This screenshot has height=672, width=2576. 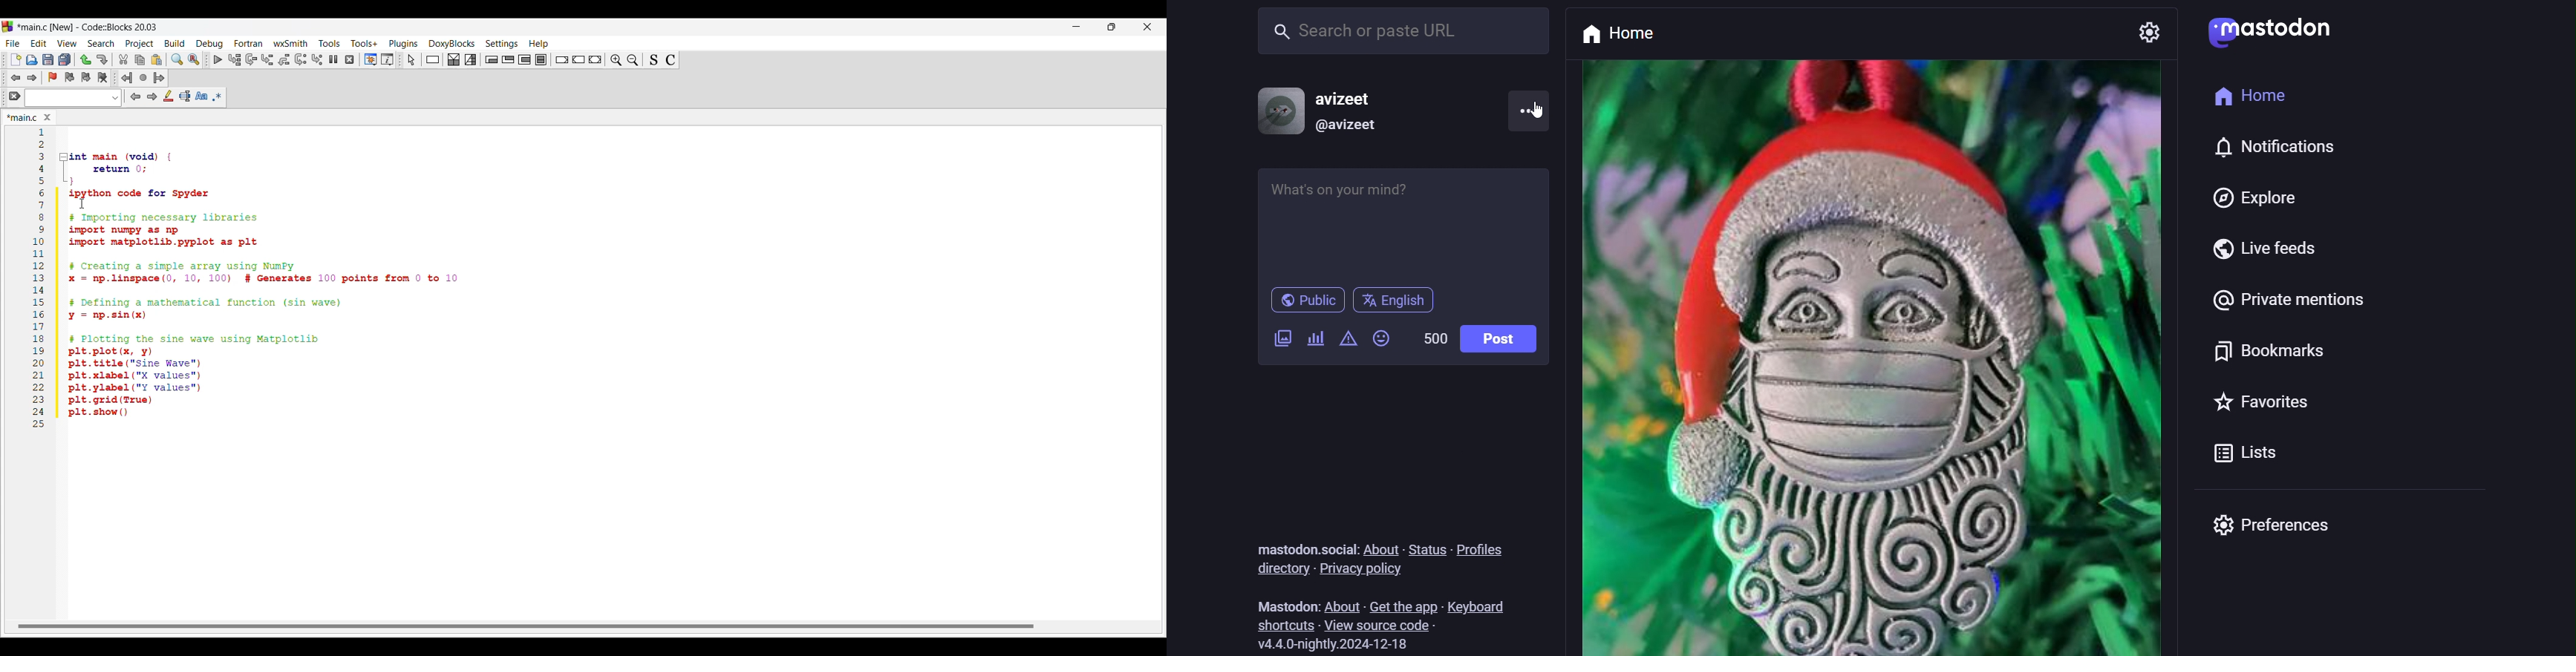 I want to click on horizontal scroll bar, so click(x=526, y=625).